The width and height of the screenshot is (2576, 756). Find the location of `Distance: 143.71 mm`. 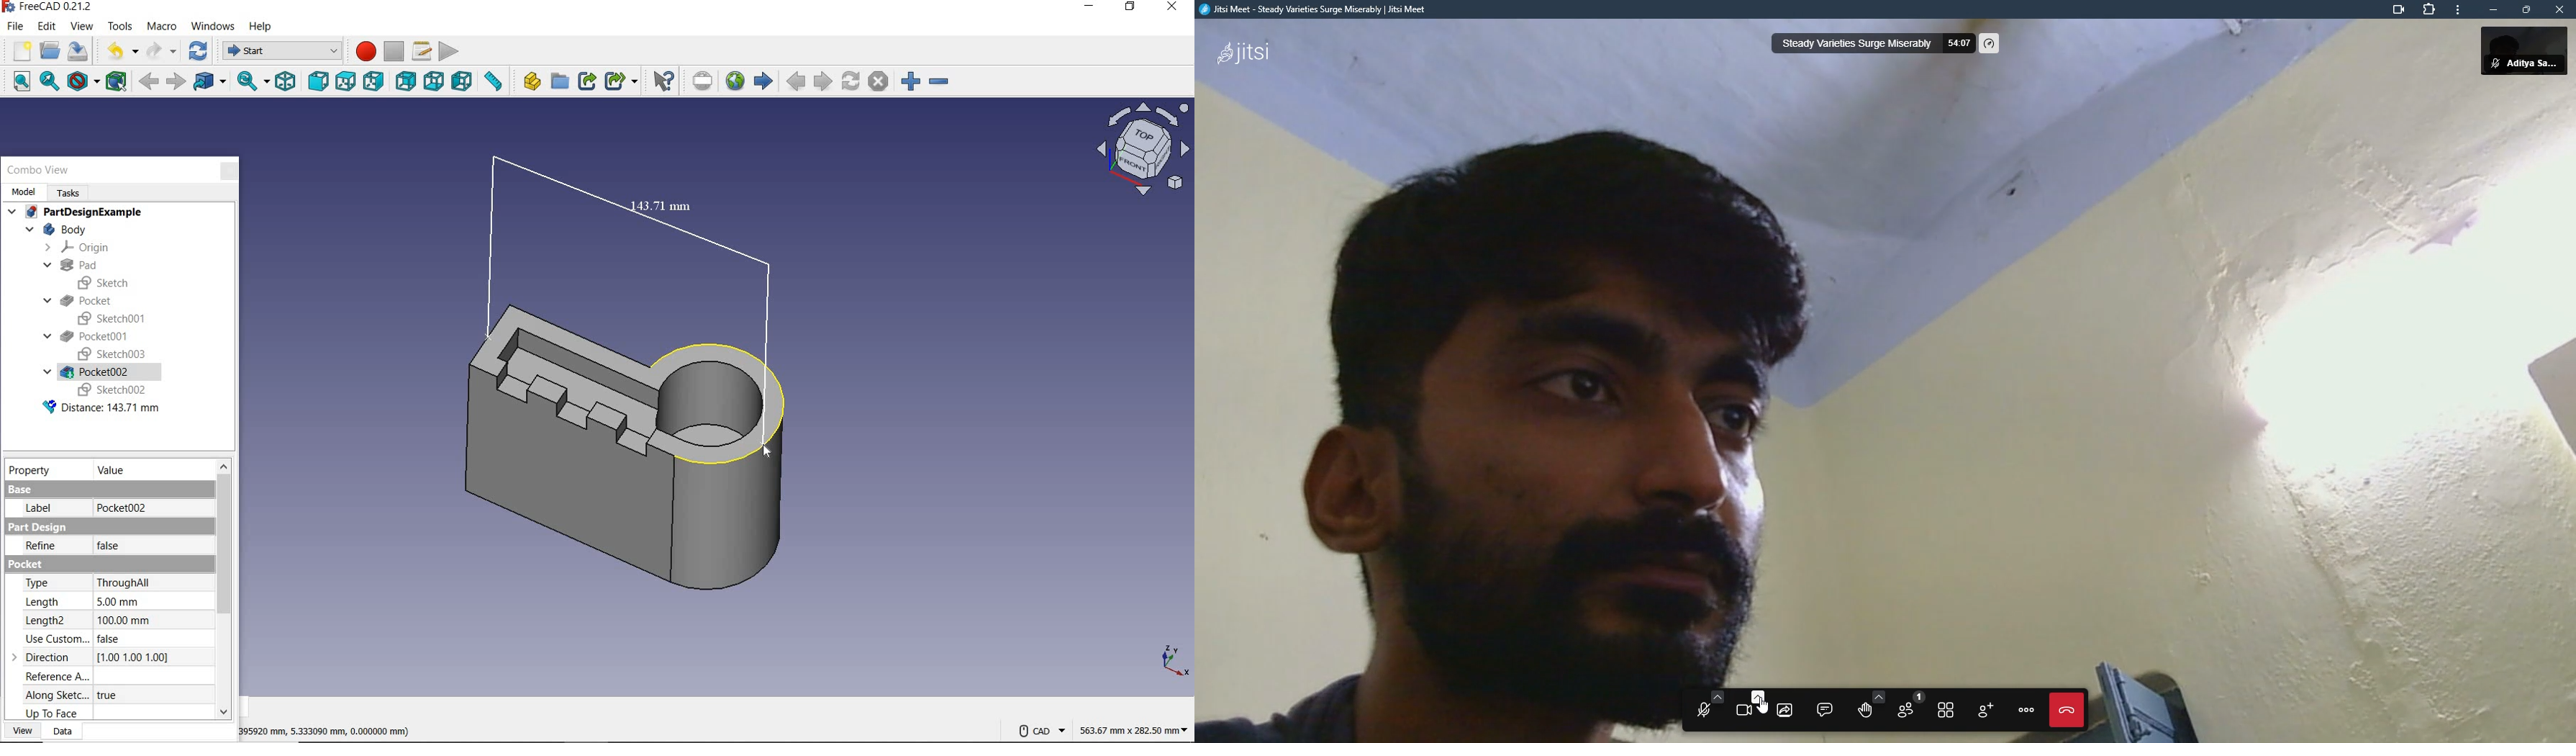

Distance: 143.71 mm is located at coordinates (103, 407).